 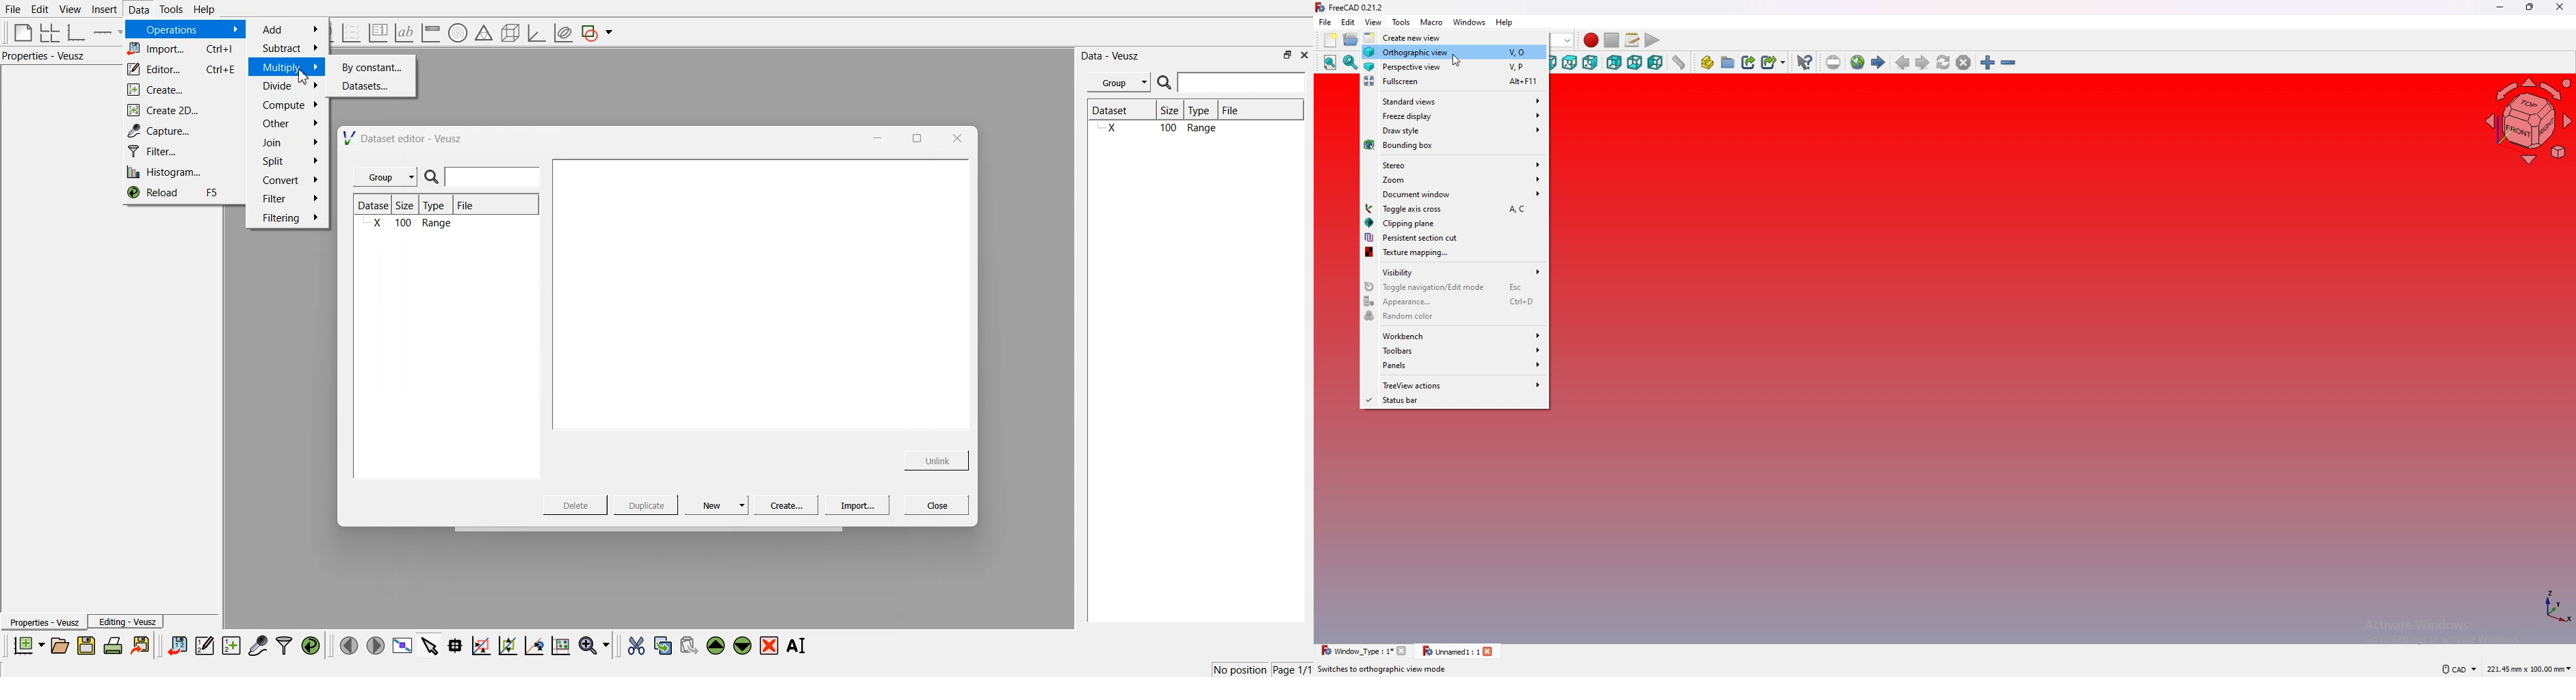 What do you see at coordinates (1653, 41) in the screenshot?
I see `execute macros` at bounding box center [1653, 41].